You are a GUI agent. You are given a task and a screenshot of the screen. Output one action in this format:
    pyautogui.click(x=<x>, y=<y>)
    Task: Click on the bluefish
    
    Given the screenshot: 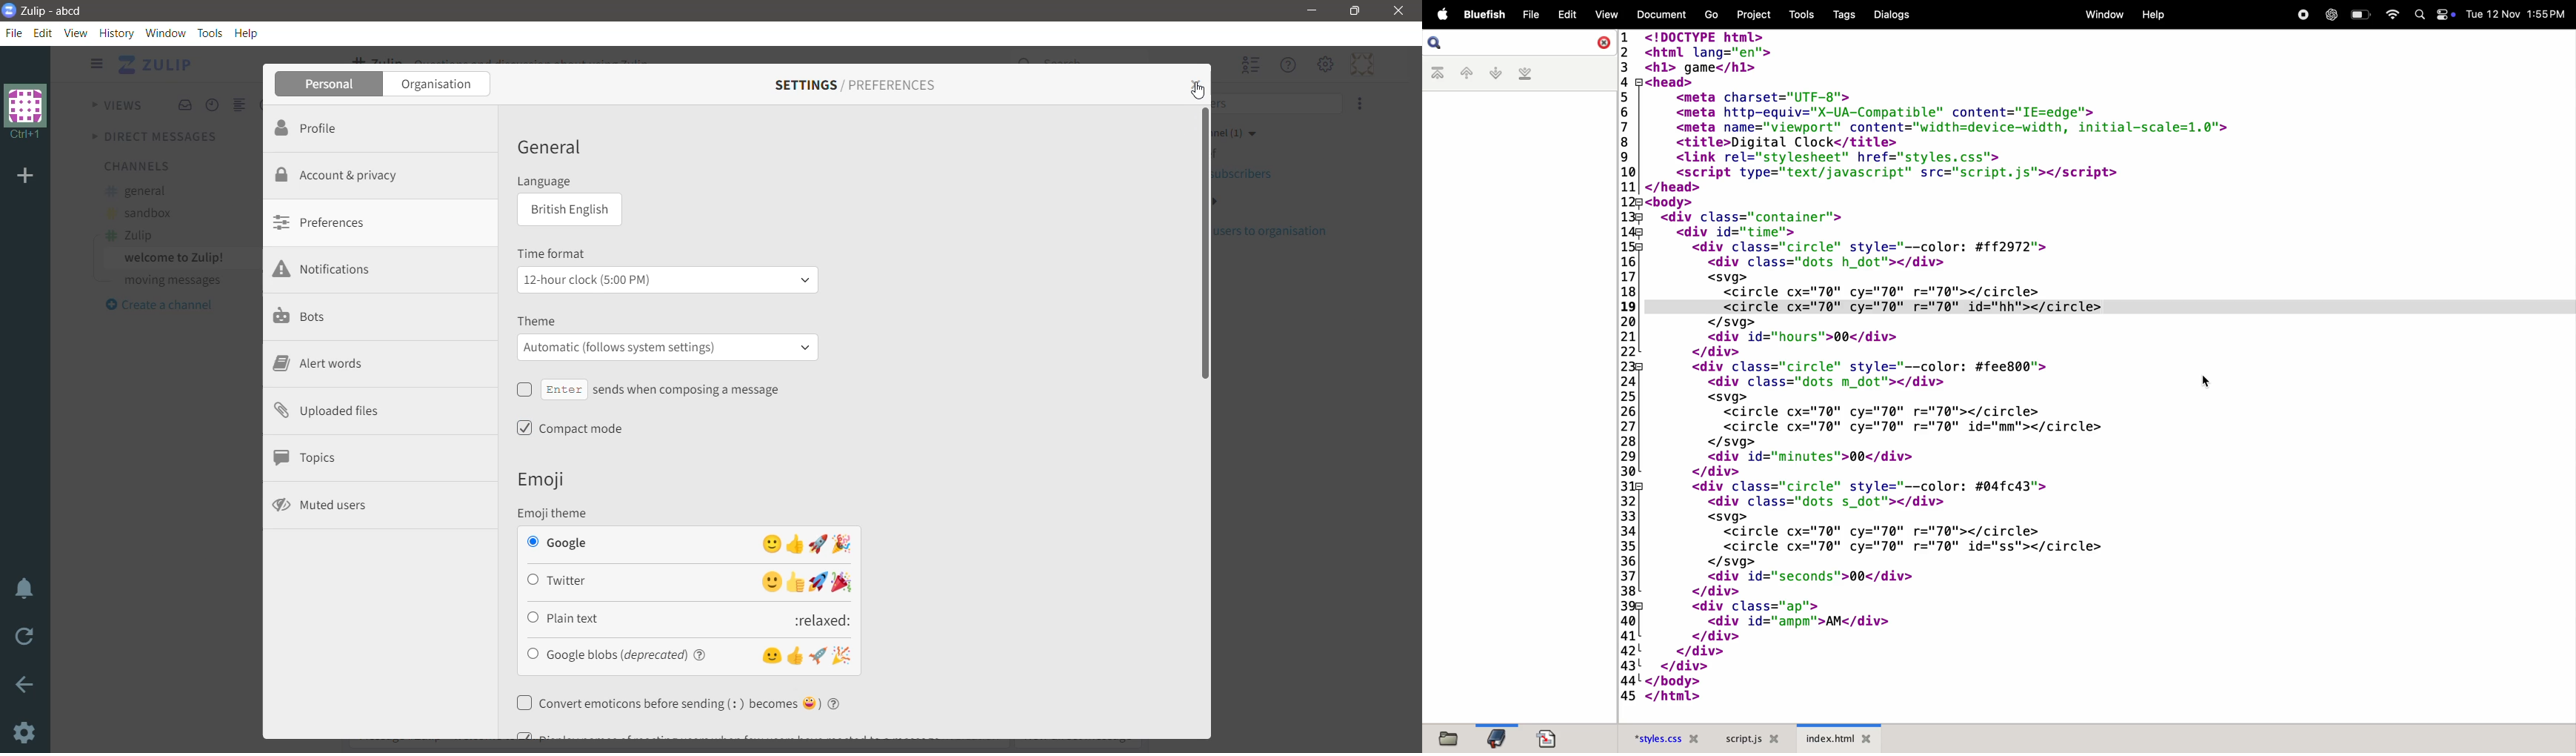 What is the action you would take?
    pyautogui.click(x=1484, y=13)
    